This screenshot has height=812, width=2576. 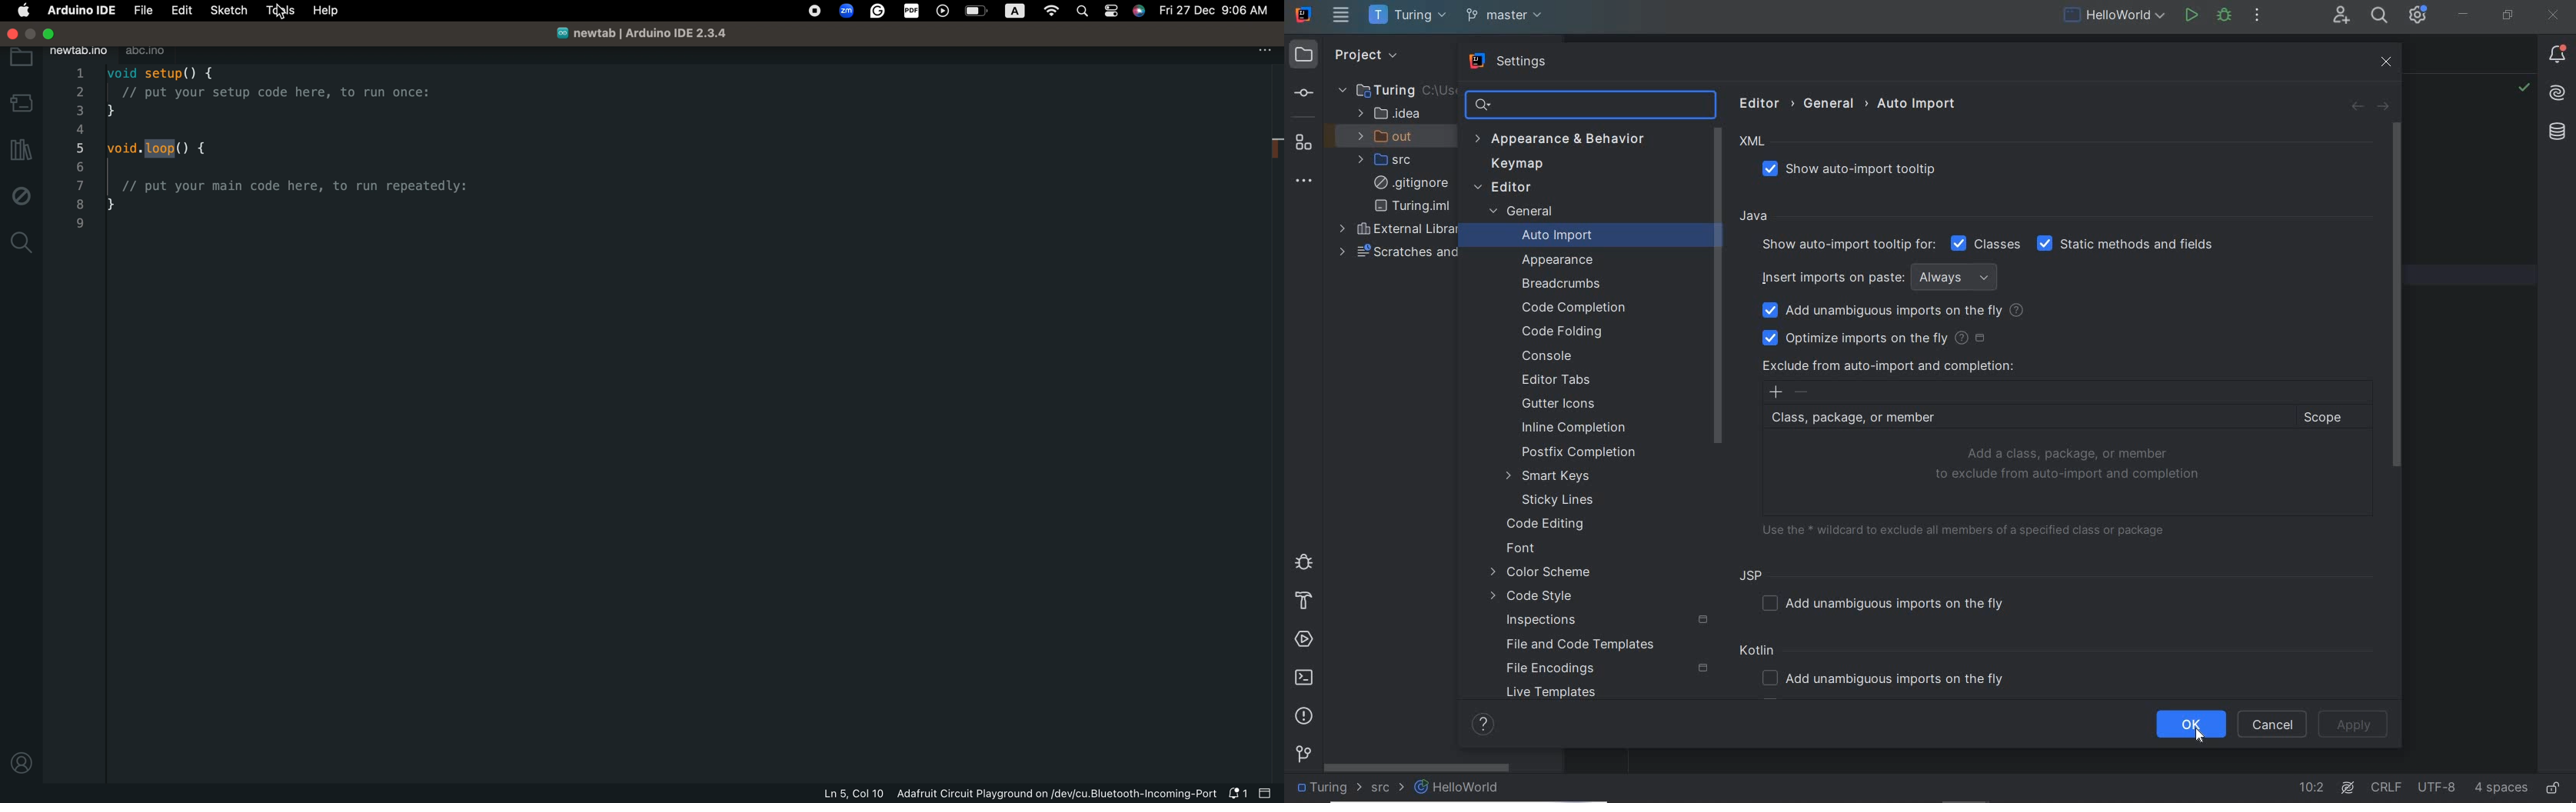 What do you see at coordinates (2070, 465) in the screenshot?
I see `ADD A CLASS, PACKGAGE, OR MEMBER INFORMATION` at bounding box center [2070, 465].